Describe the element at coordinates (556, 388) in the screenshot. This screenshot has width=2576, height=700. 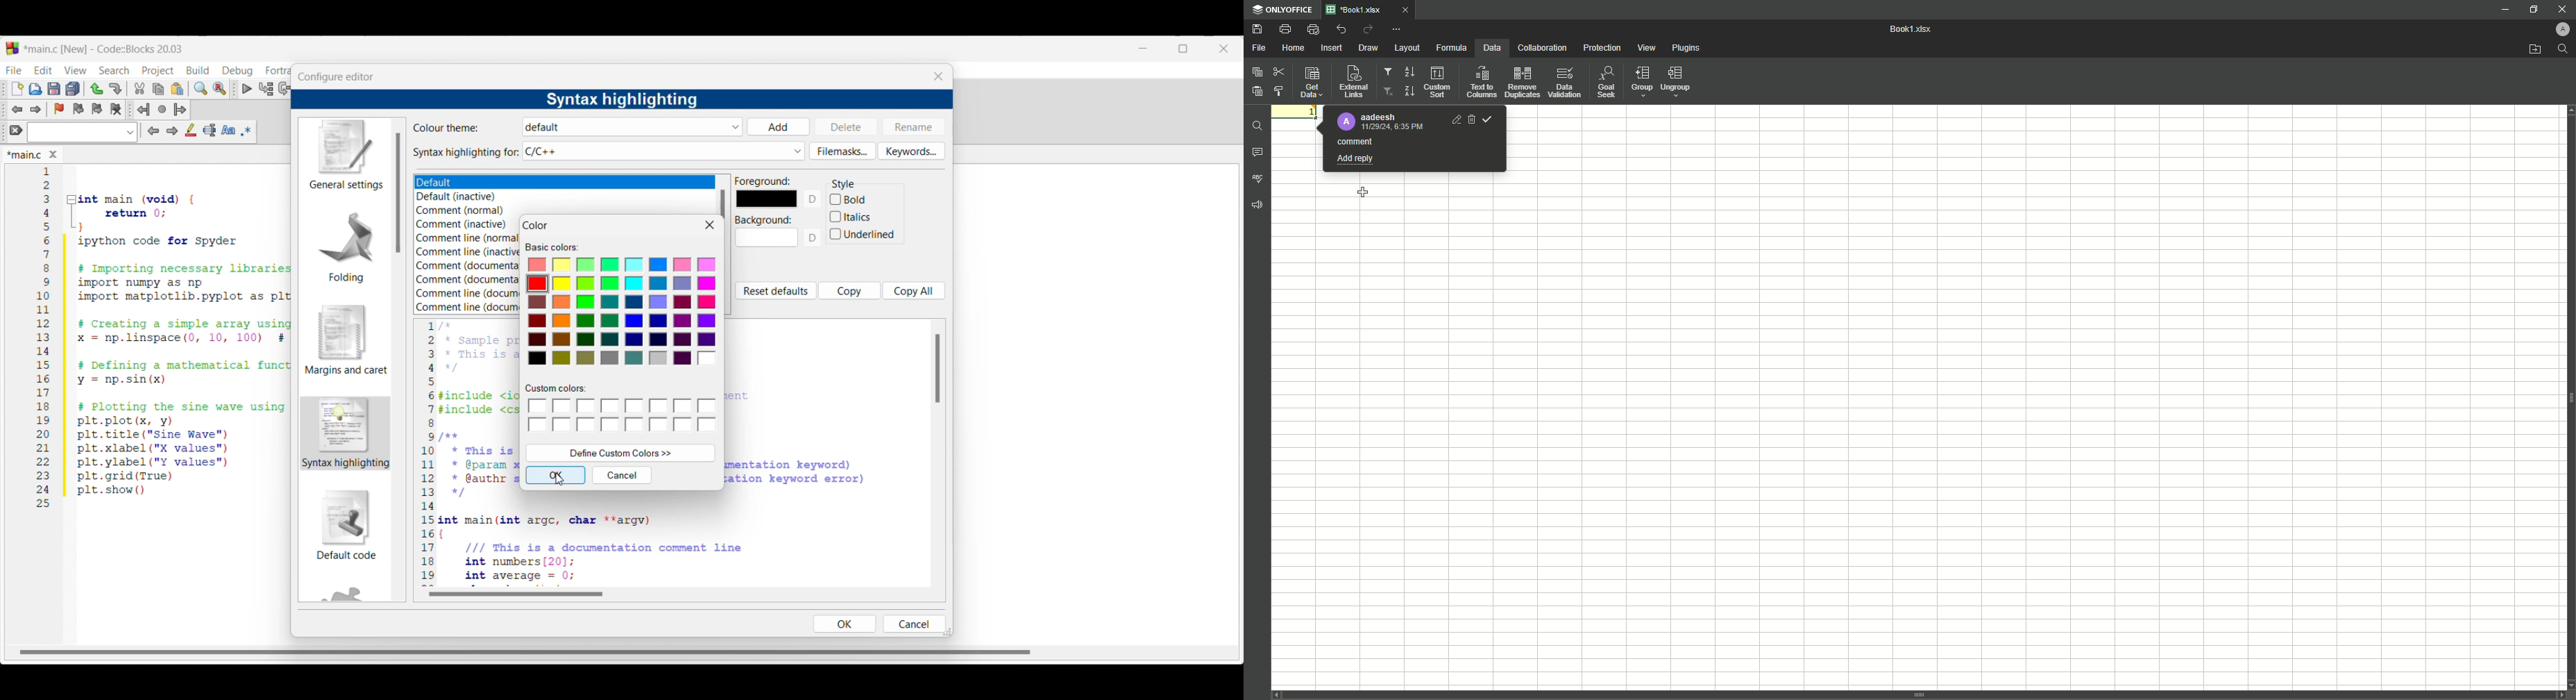
I see `Indicates custom color options ` at that location.